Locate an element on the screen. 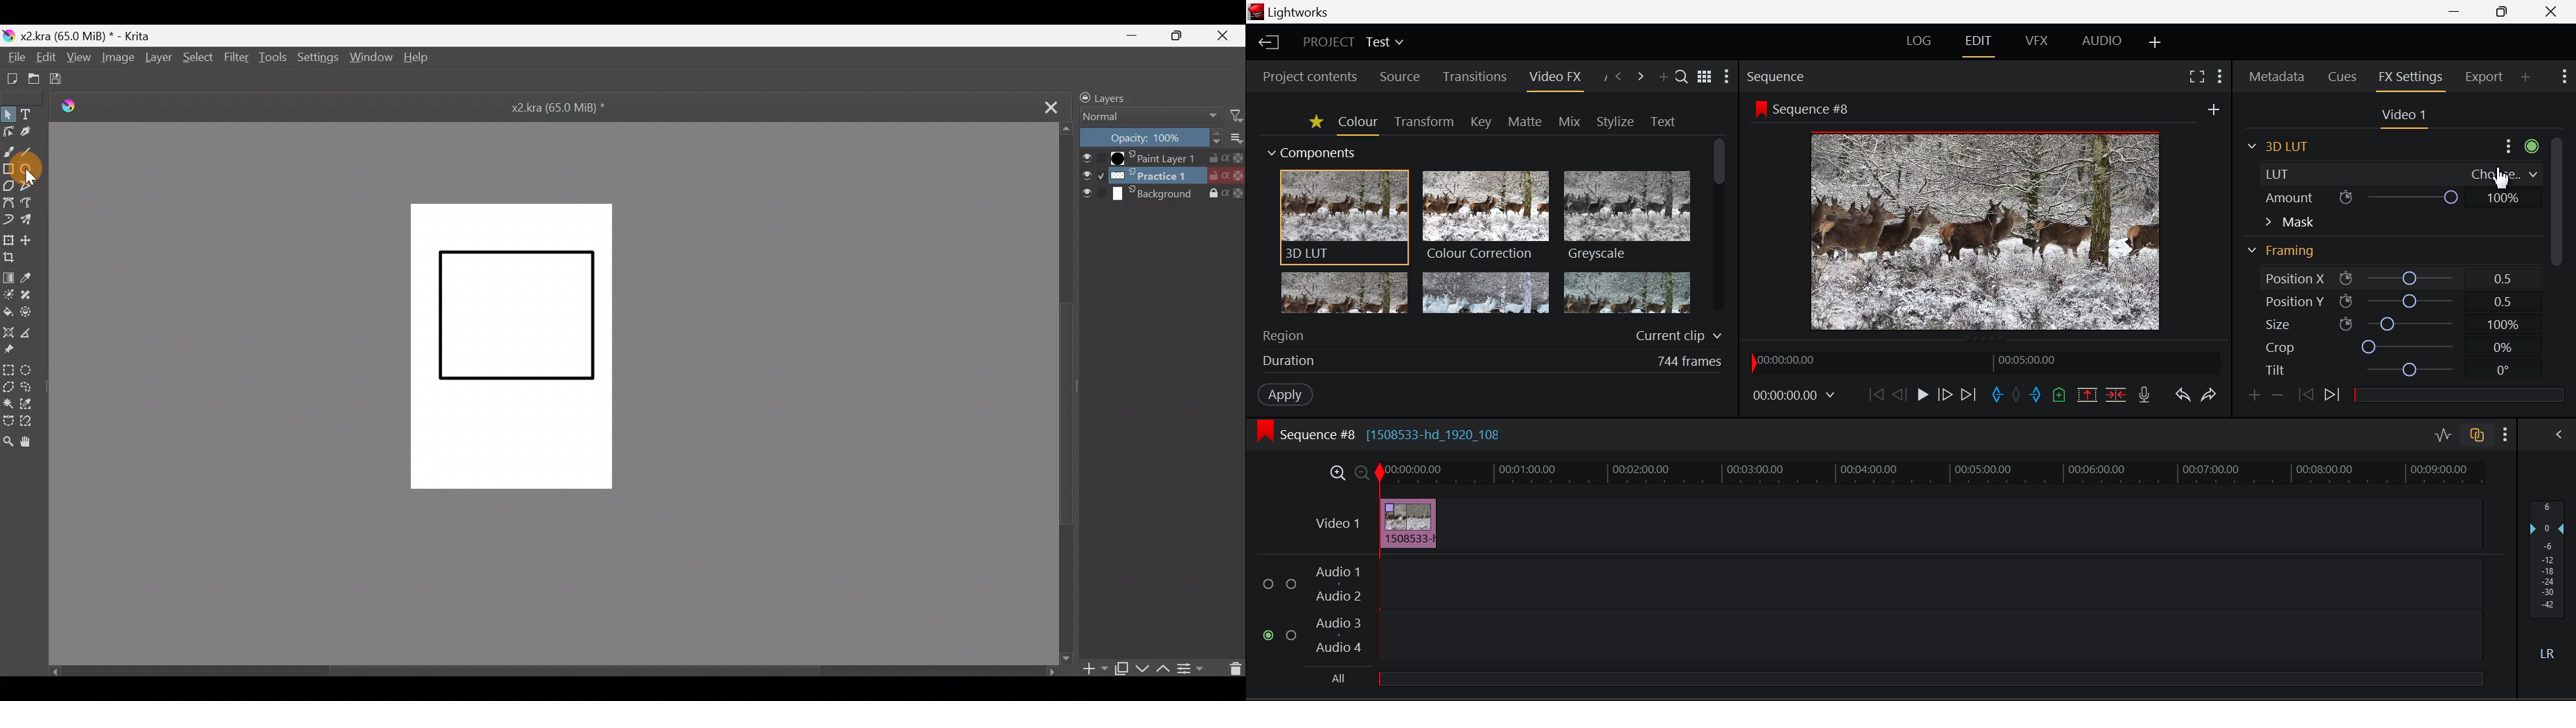 Image resolution: width=2576 pixels, height=728 pixels. FX Settings is located at coordinates (2409, 80).